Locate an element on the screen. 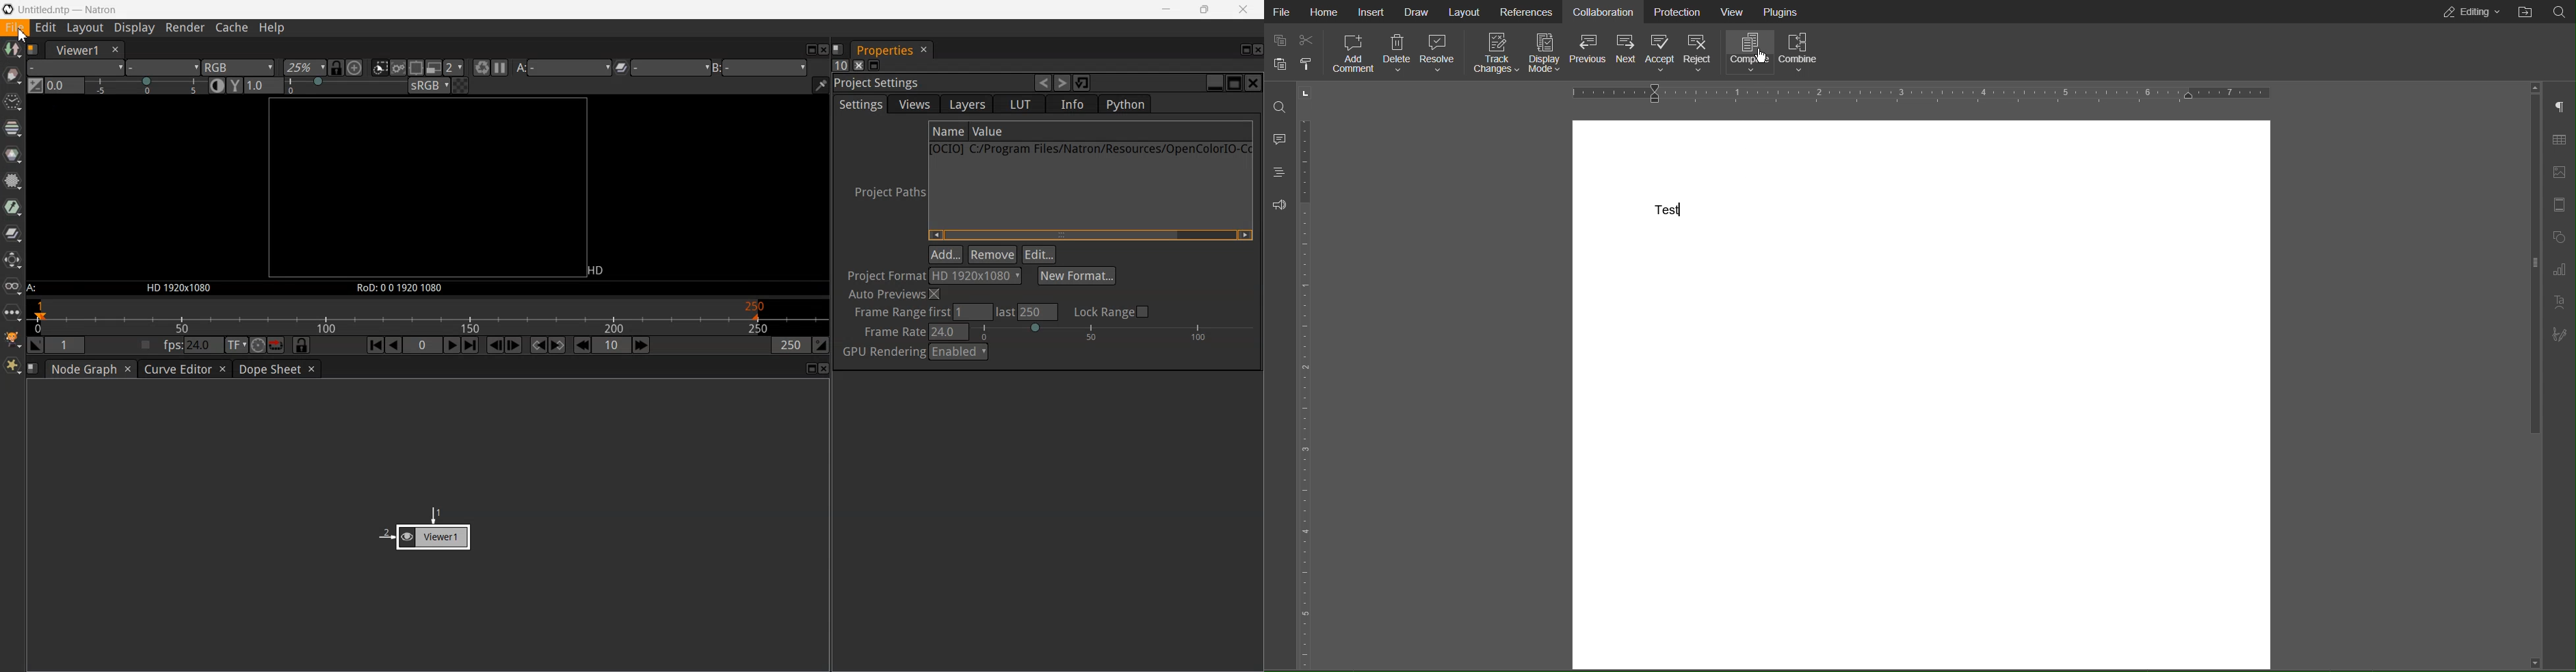 This screenshot has height=672, width=2576. Close is located at coordinates (824, 49).